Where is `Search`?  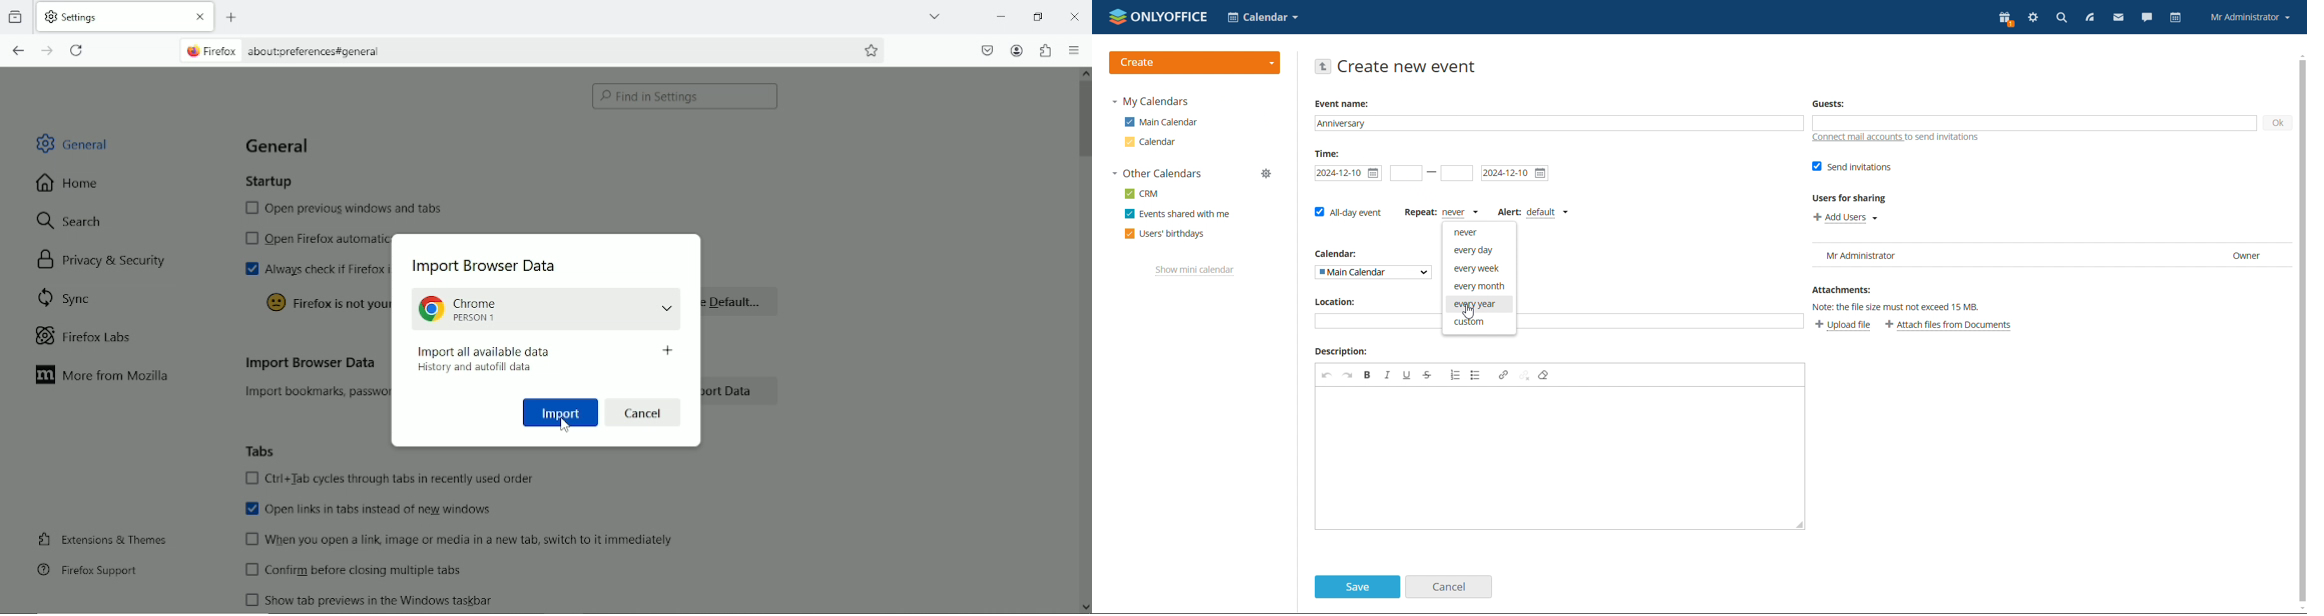 Search is located at coordinates (69, 219).